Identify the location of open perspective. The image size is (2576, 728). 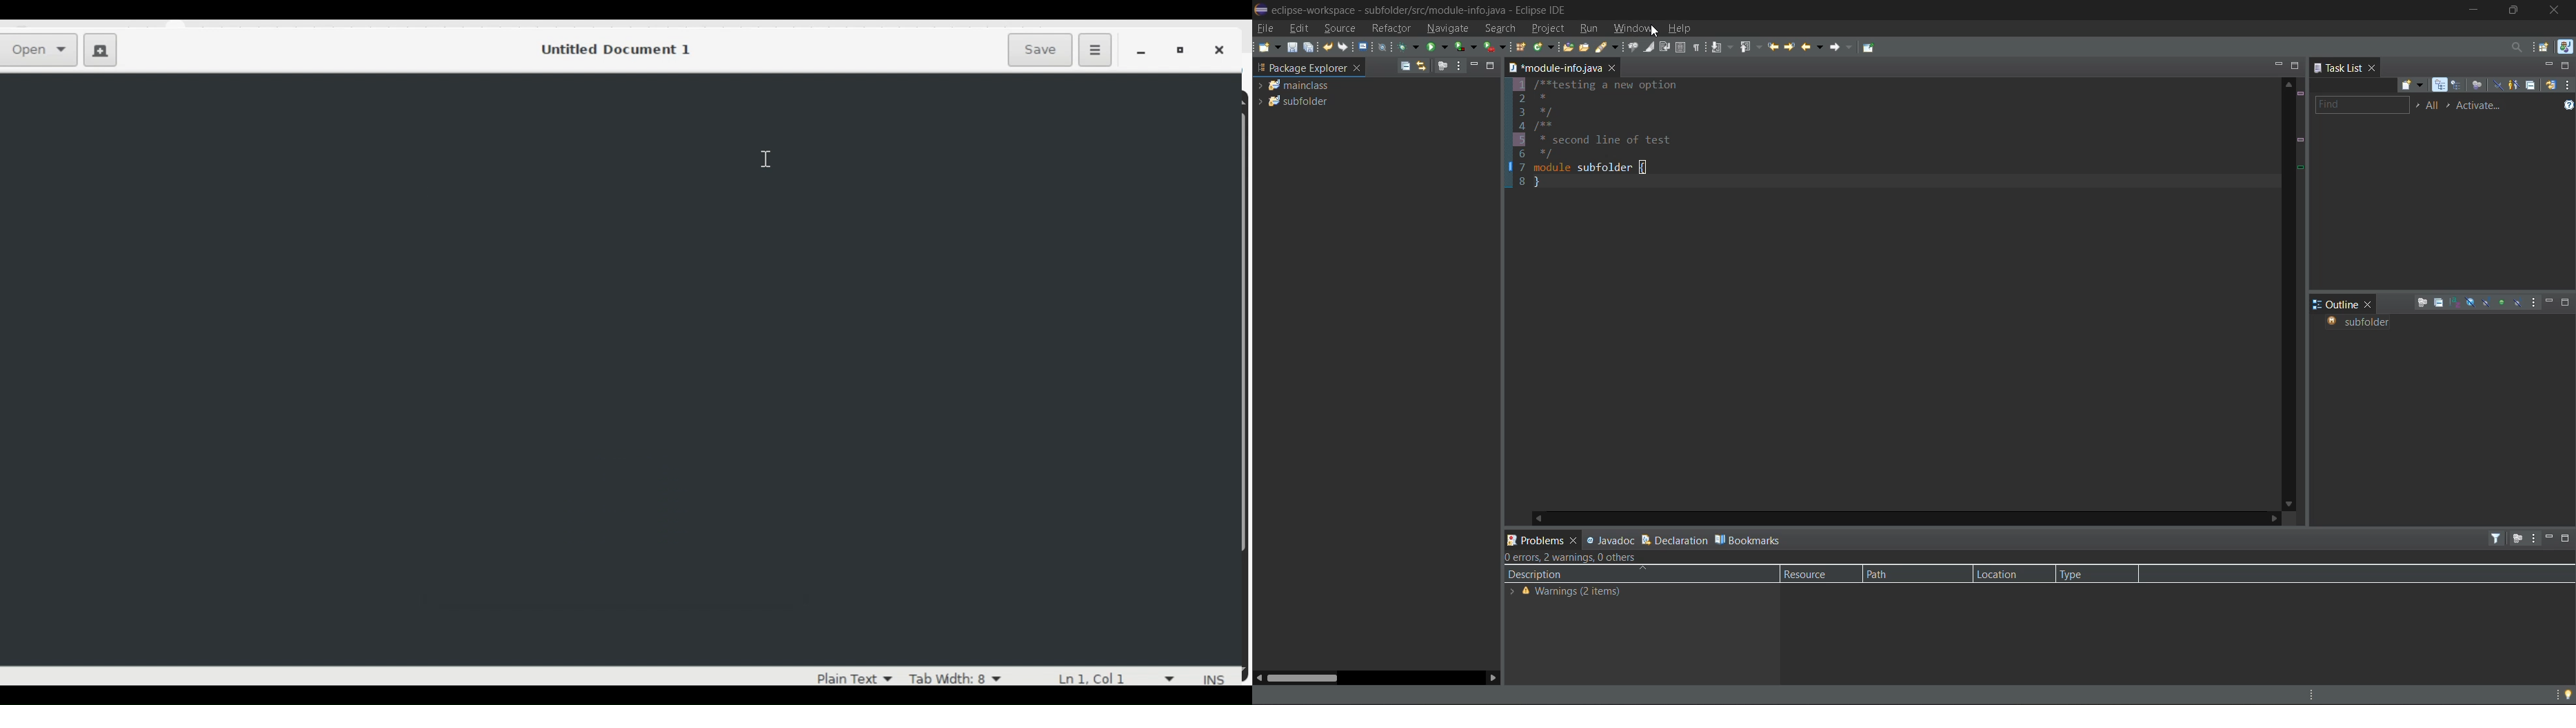
(2545, 48).